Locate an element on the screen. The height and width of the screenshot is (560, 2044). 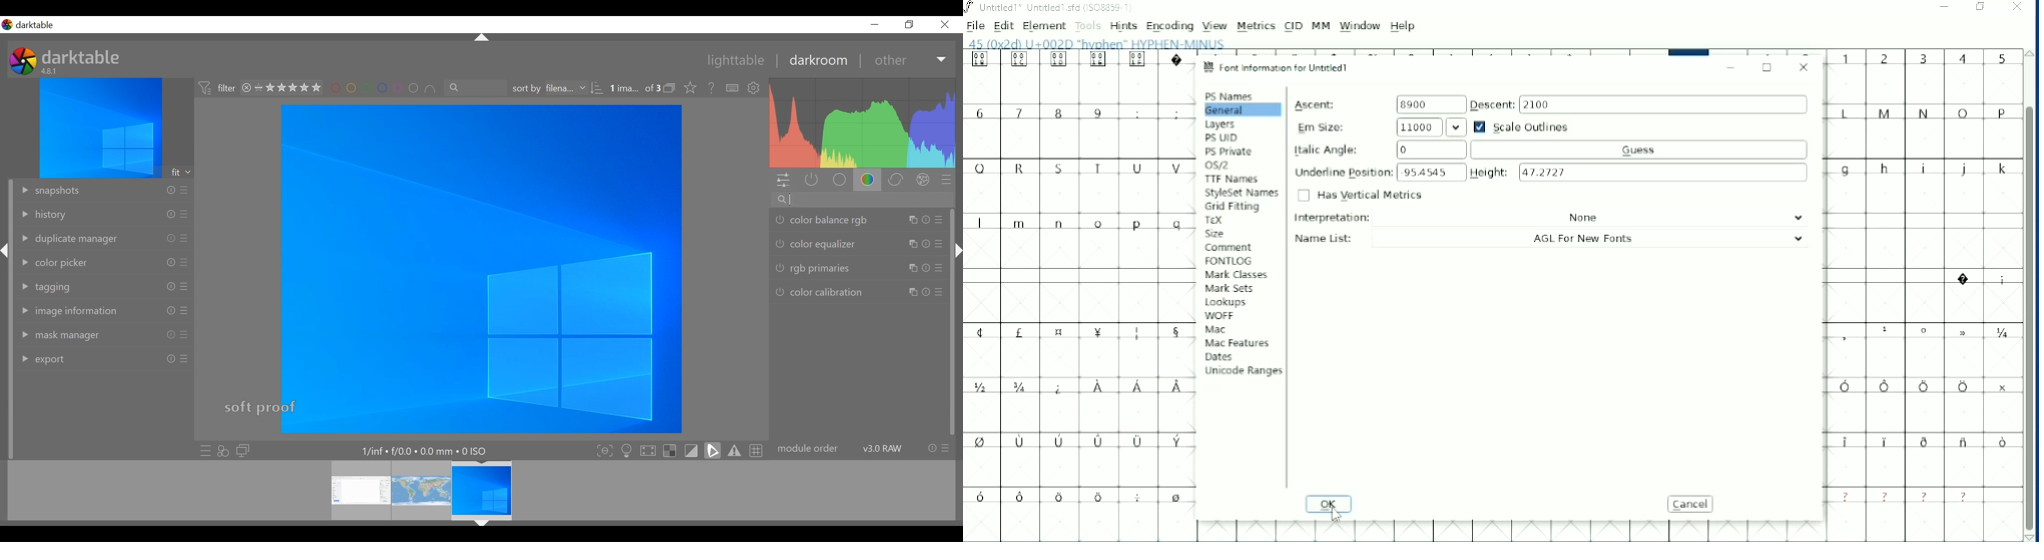
presets is located at coordinates (185, 359).